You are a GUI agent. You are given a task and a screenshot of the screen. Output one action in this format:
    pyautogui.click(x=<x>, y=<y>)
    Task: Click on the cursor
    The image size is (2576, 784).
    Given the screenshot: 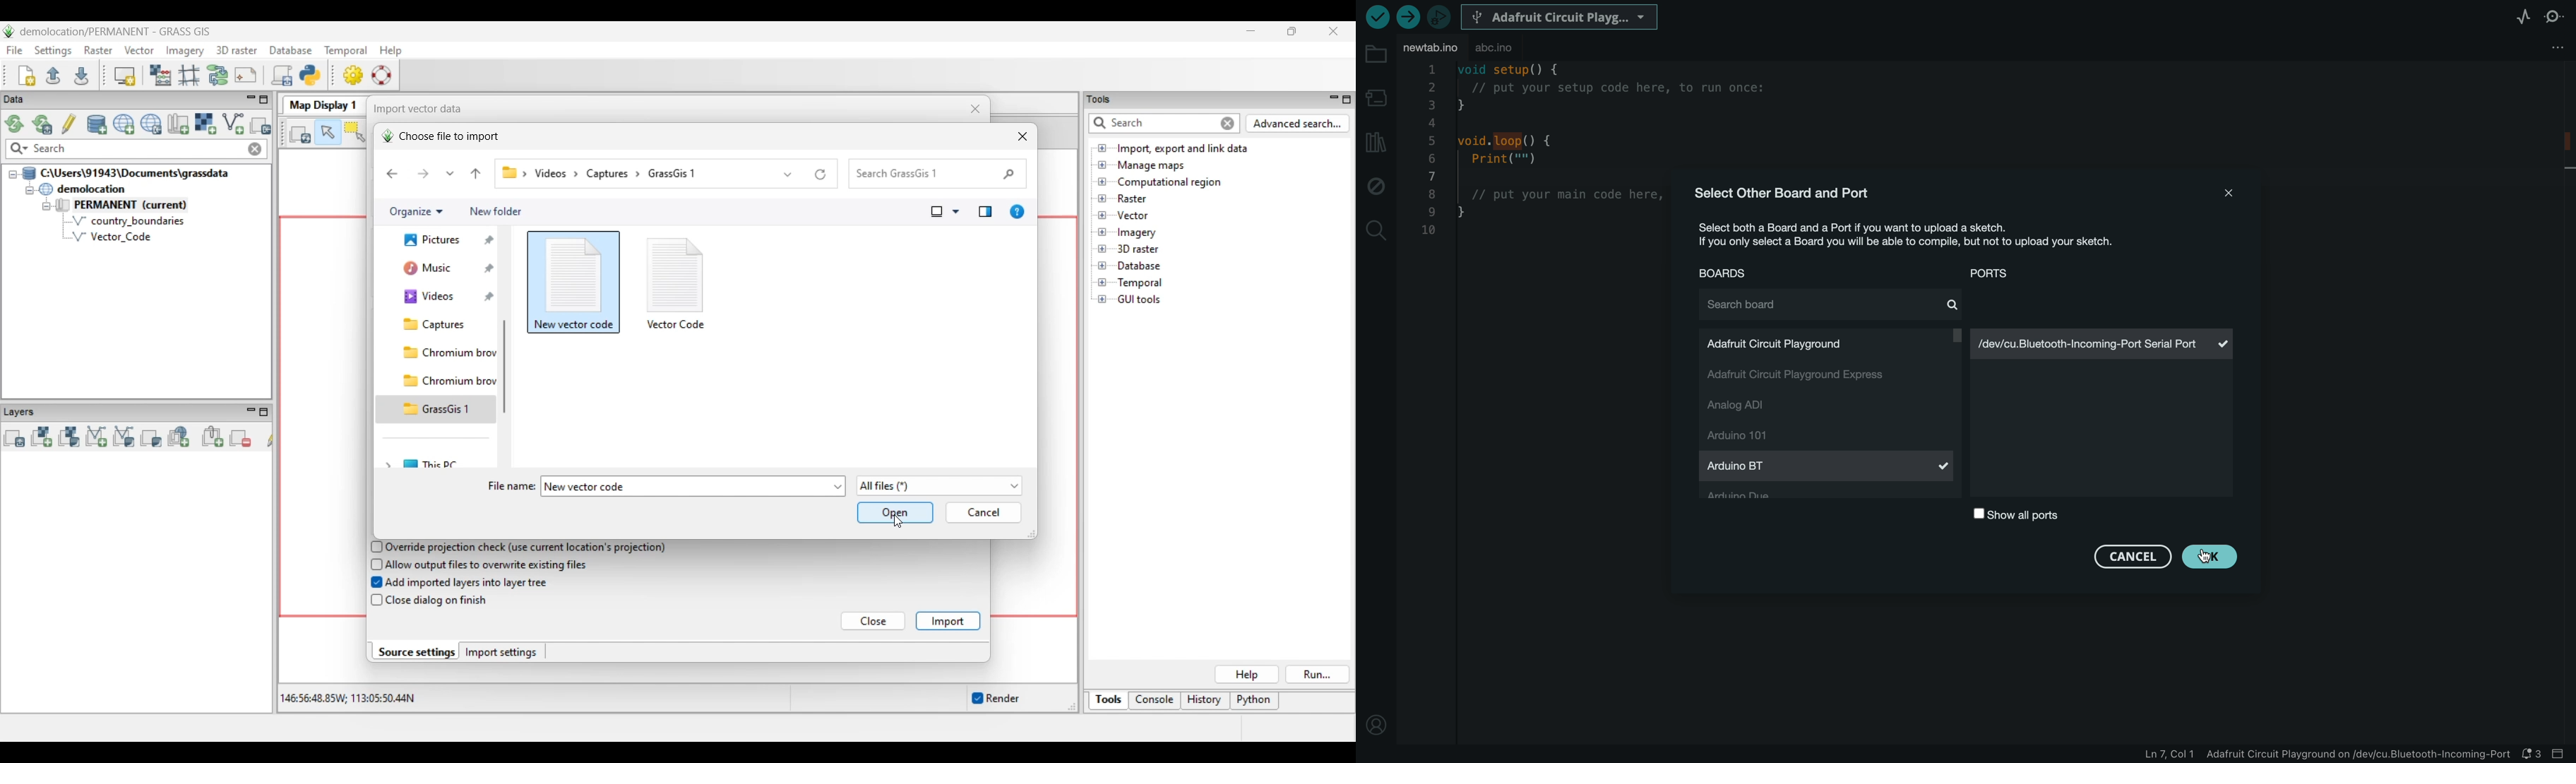 What is the action you would take?
    pyautogui.click(x=2203, y=559)
    